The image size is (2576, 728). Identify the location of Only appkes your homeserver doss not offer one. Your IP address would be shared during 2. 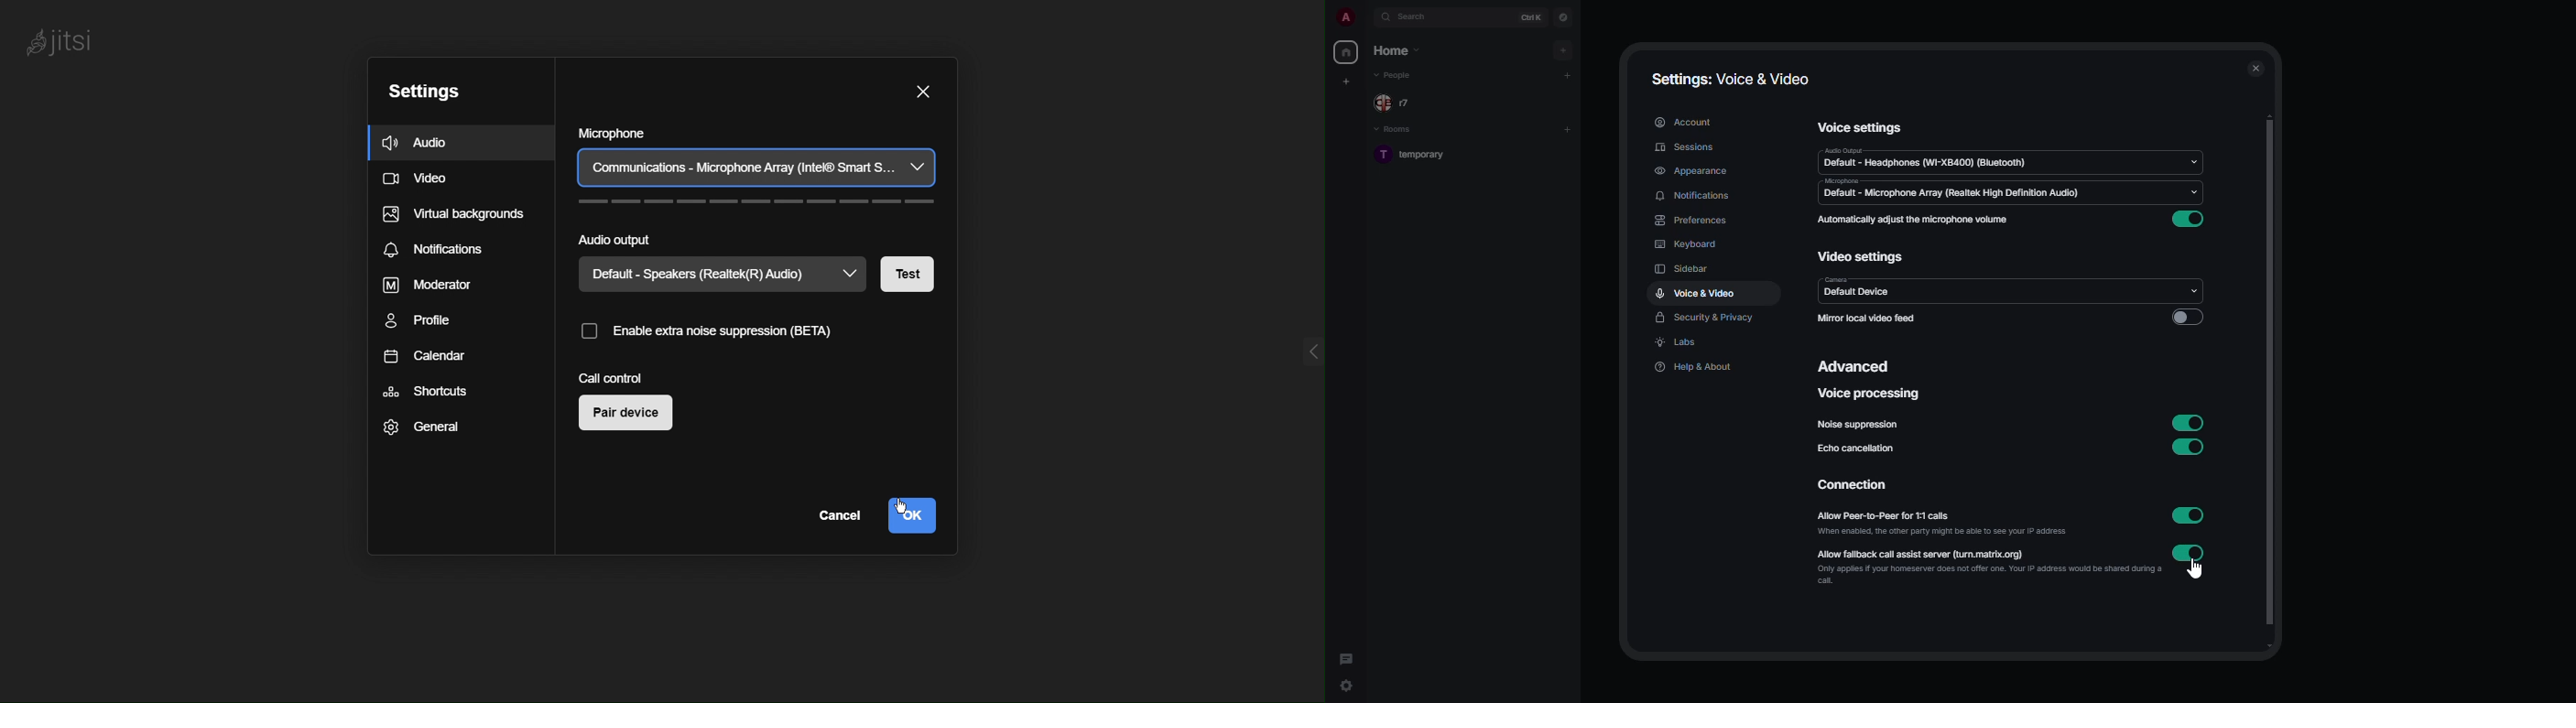
(1975, 576).